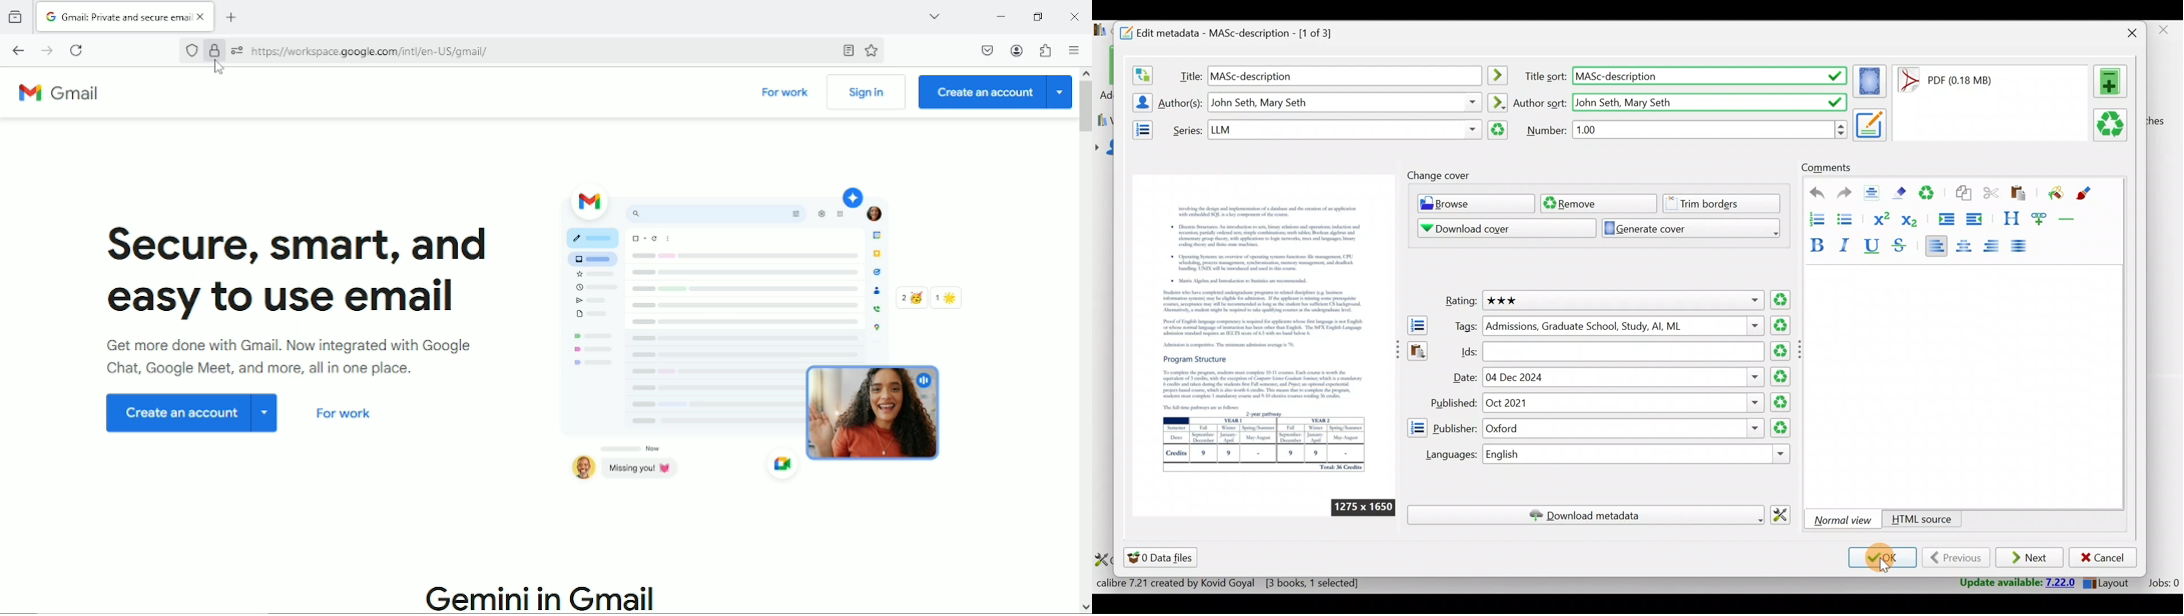 This screenshot has height=616, width=2184. What do you see at coordinates (1085, 73) in the screenshot?
I see `move up` at bounding box center [1085, 73].